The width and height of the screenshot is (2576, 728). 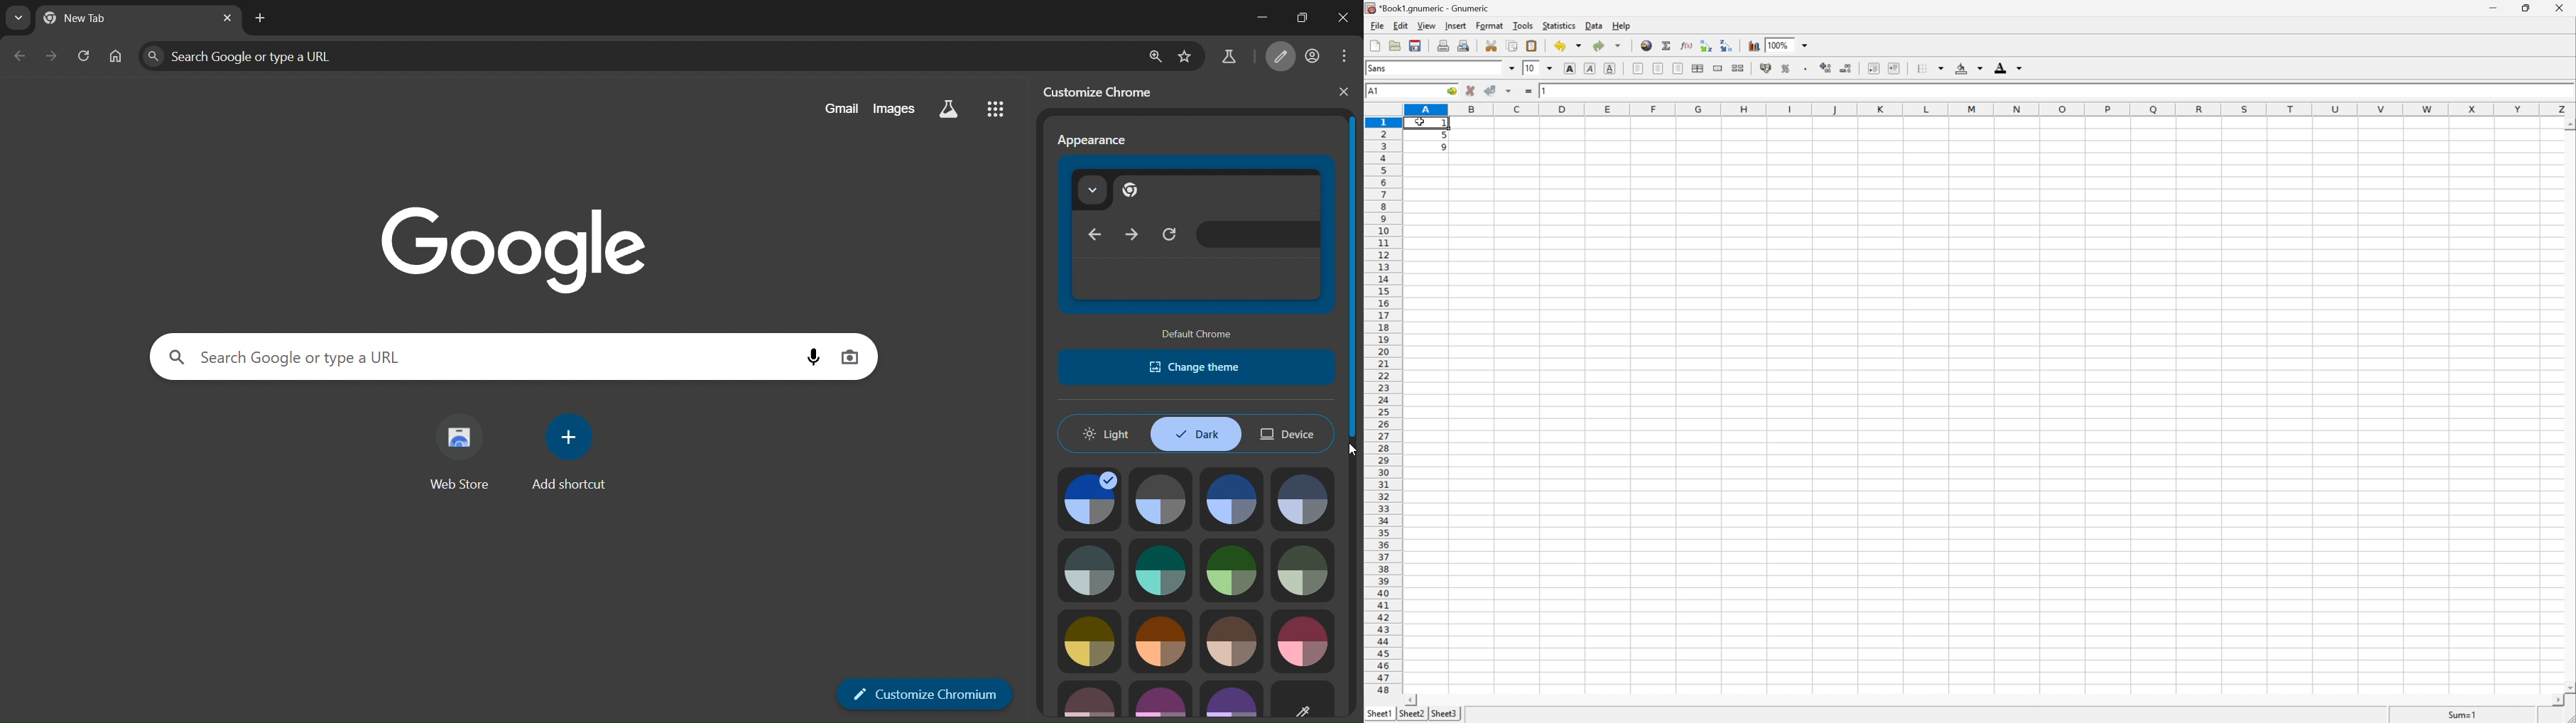 I want to click on help, so click(x=1622, y=25).